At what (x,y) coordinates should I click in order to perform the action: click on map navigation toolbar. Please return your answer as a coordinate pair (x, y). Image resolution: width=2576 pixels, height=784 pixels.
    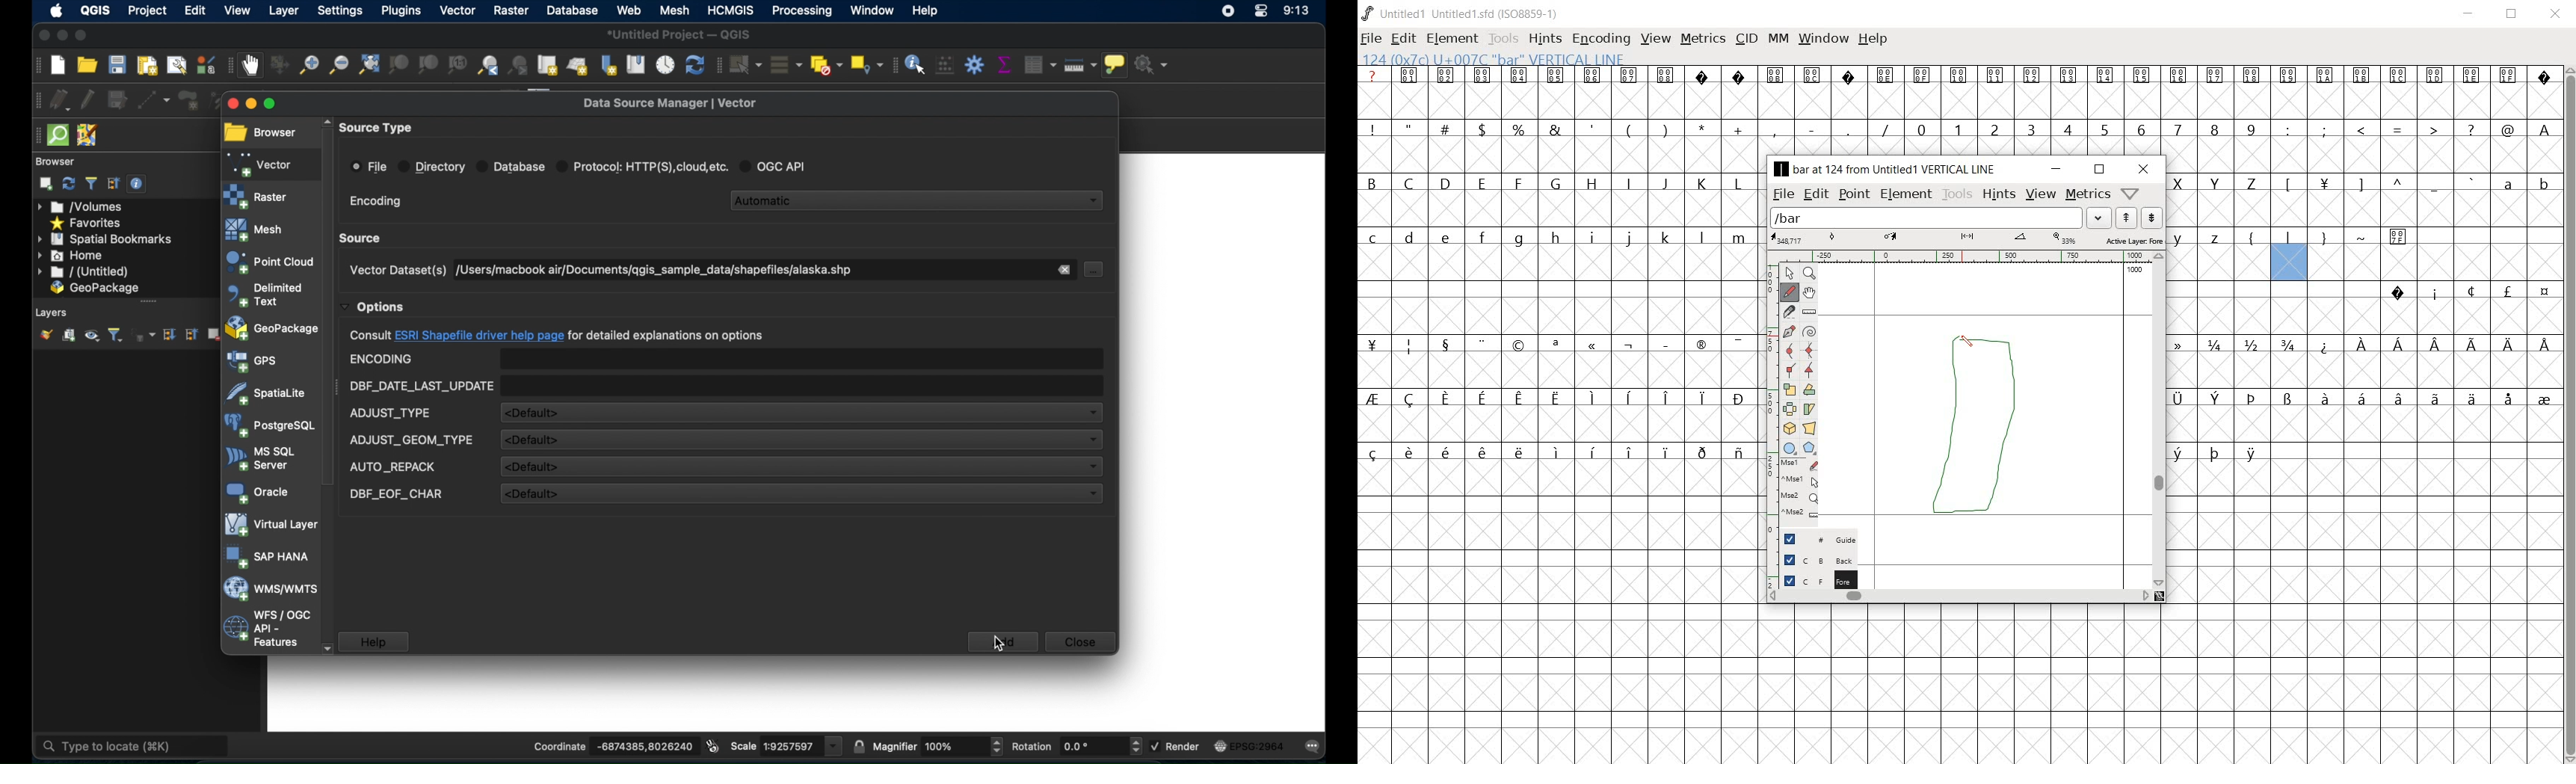
    Looking at the image, I should click on (228, 67).